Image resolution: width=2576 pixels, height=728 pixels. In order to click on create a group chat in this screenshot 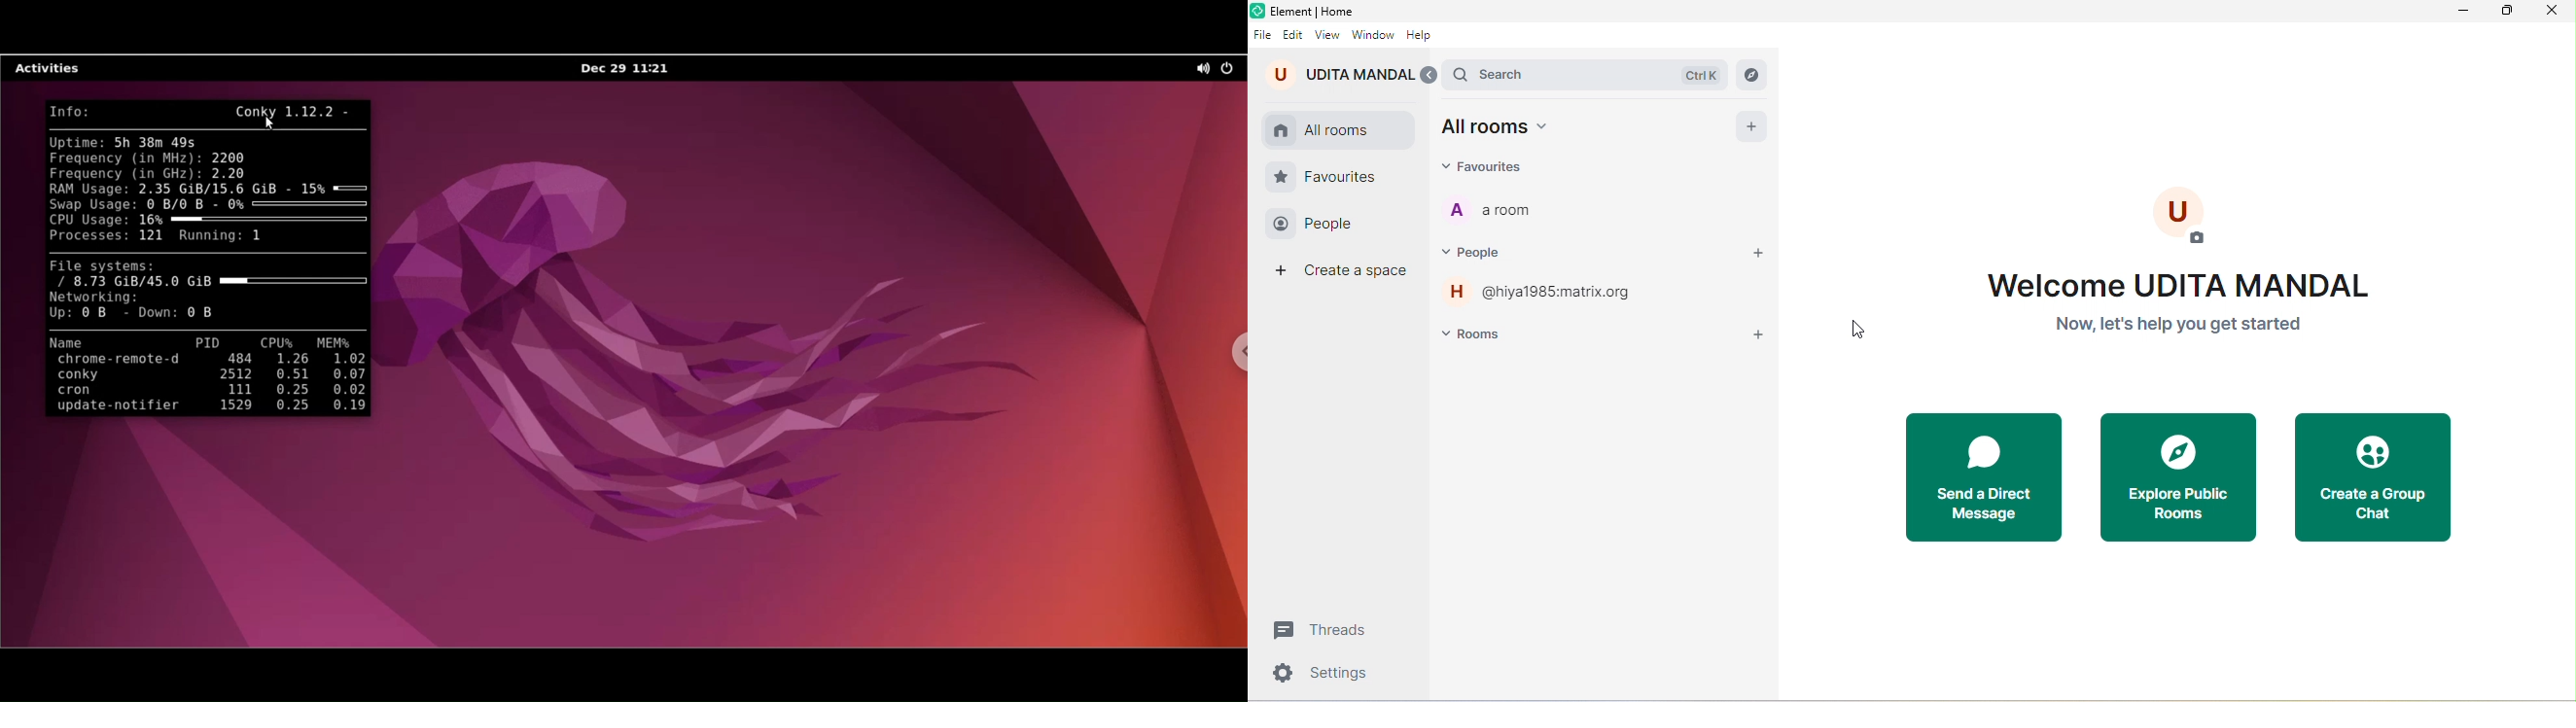, I will do `click(2373, 478)`.